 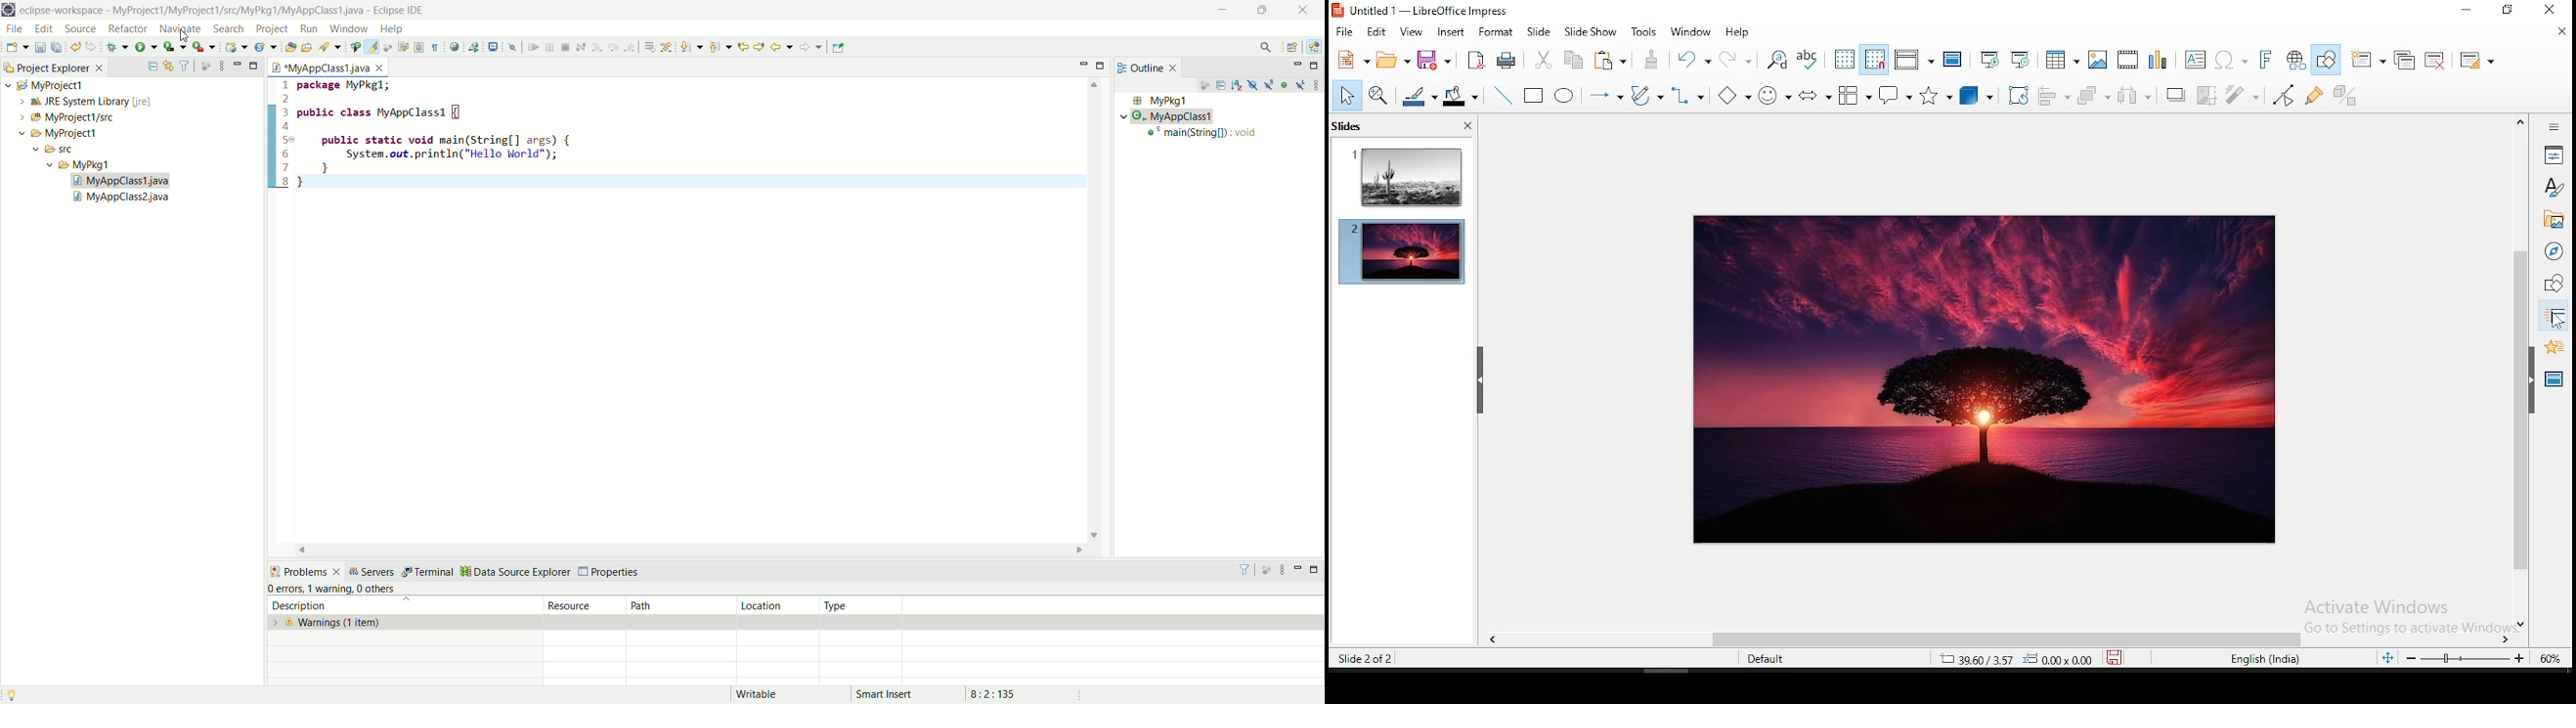 I want to click on insert audio and video, so click(x=2128, y=59).